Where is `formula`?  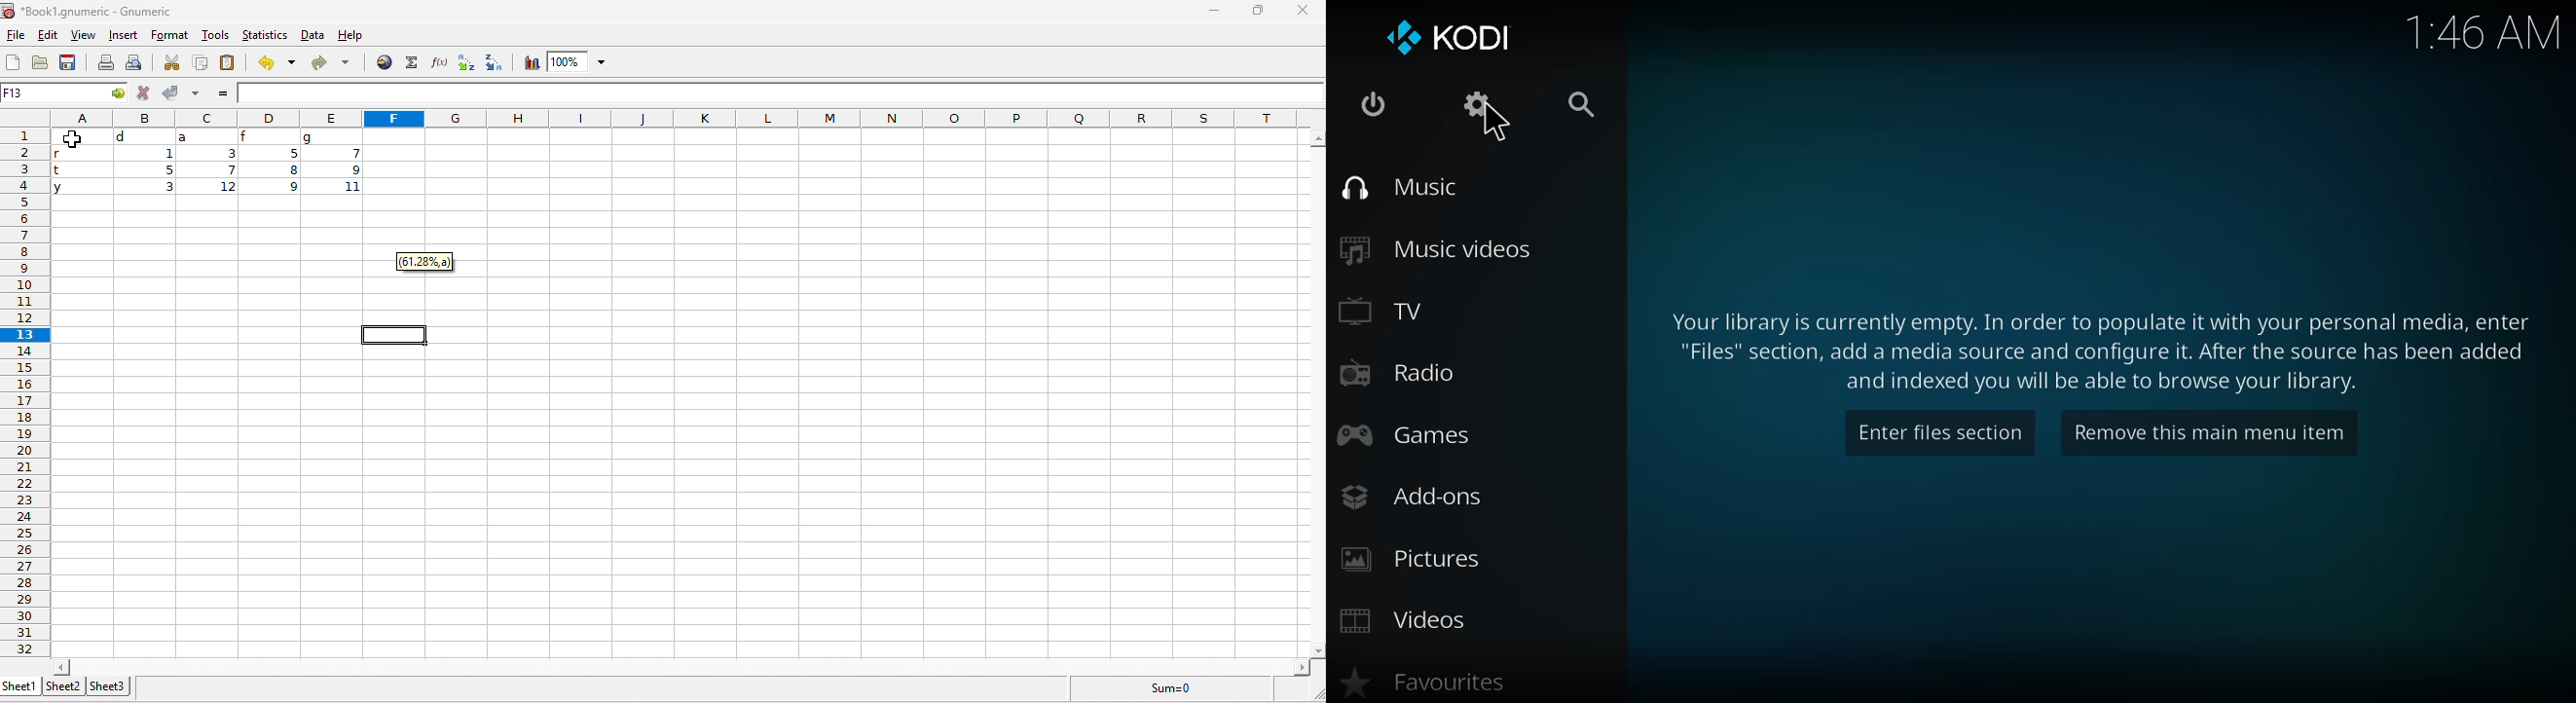 formula is located at coordinates (1170, 690).